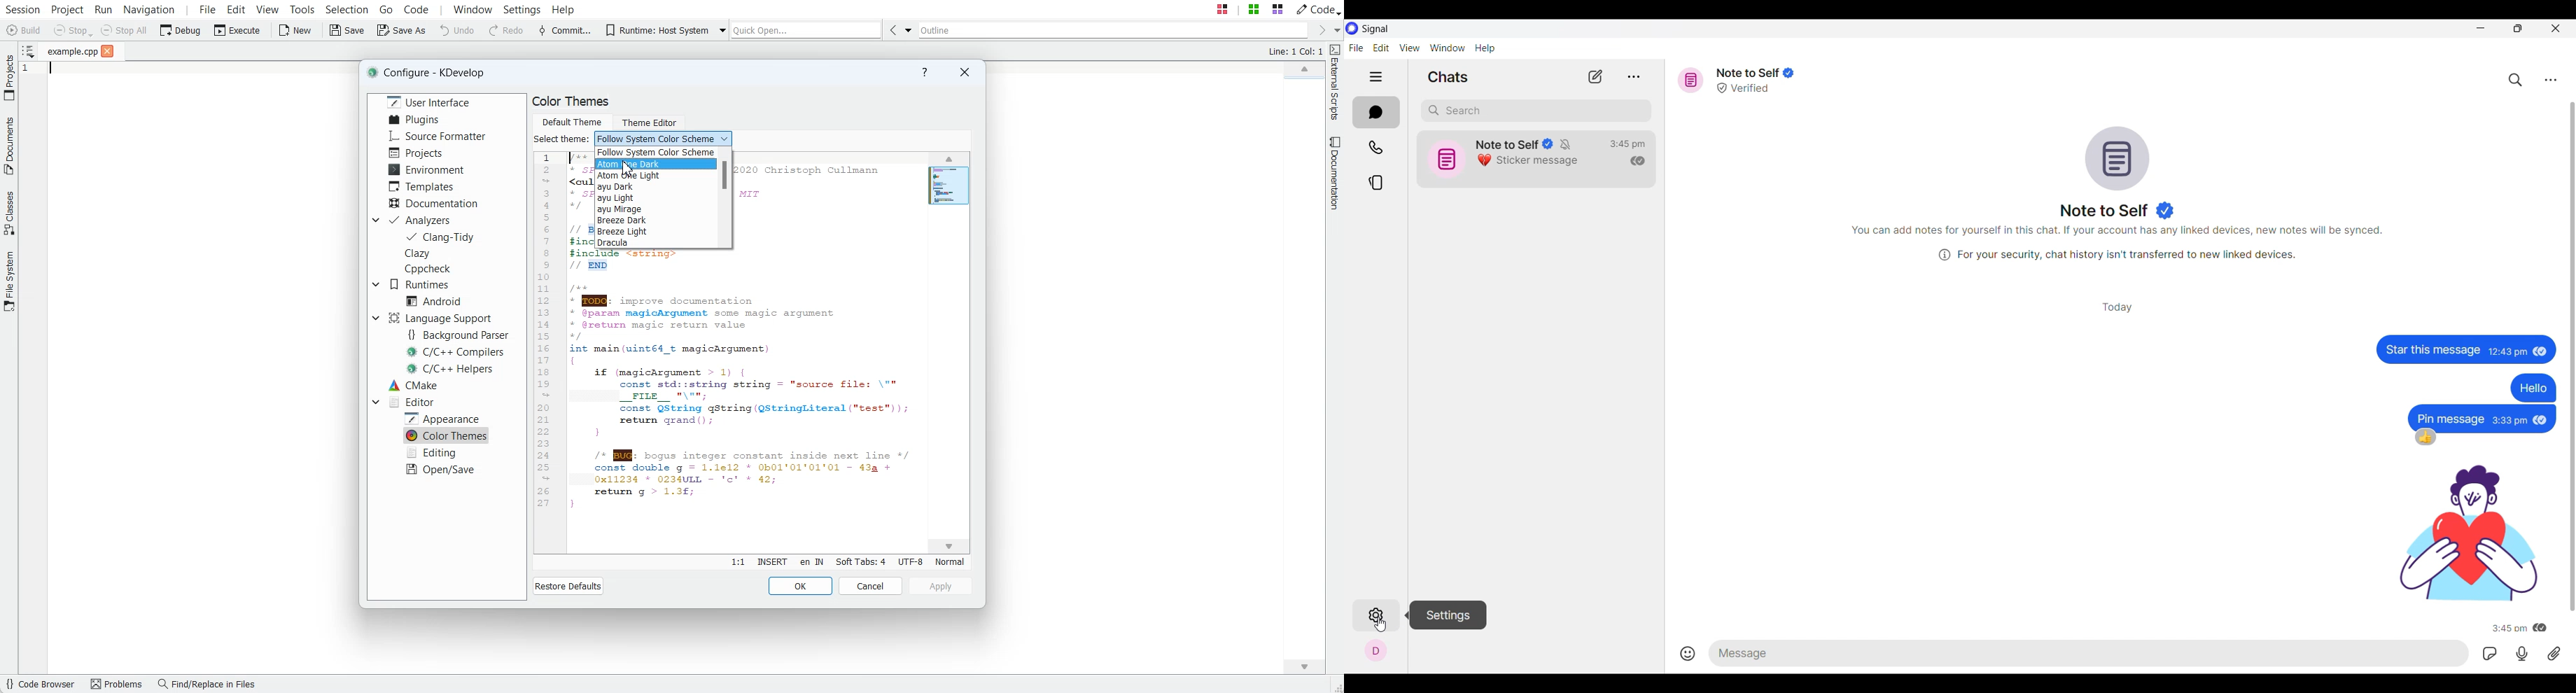 The image size is (2576, 700). Describe the element at coordinates (2531, 388) in the screenshot. I see `text message` at that location.